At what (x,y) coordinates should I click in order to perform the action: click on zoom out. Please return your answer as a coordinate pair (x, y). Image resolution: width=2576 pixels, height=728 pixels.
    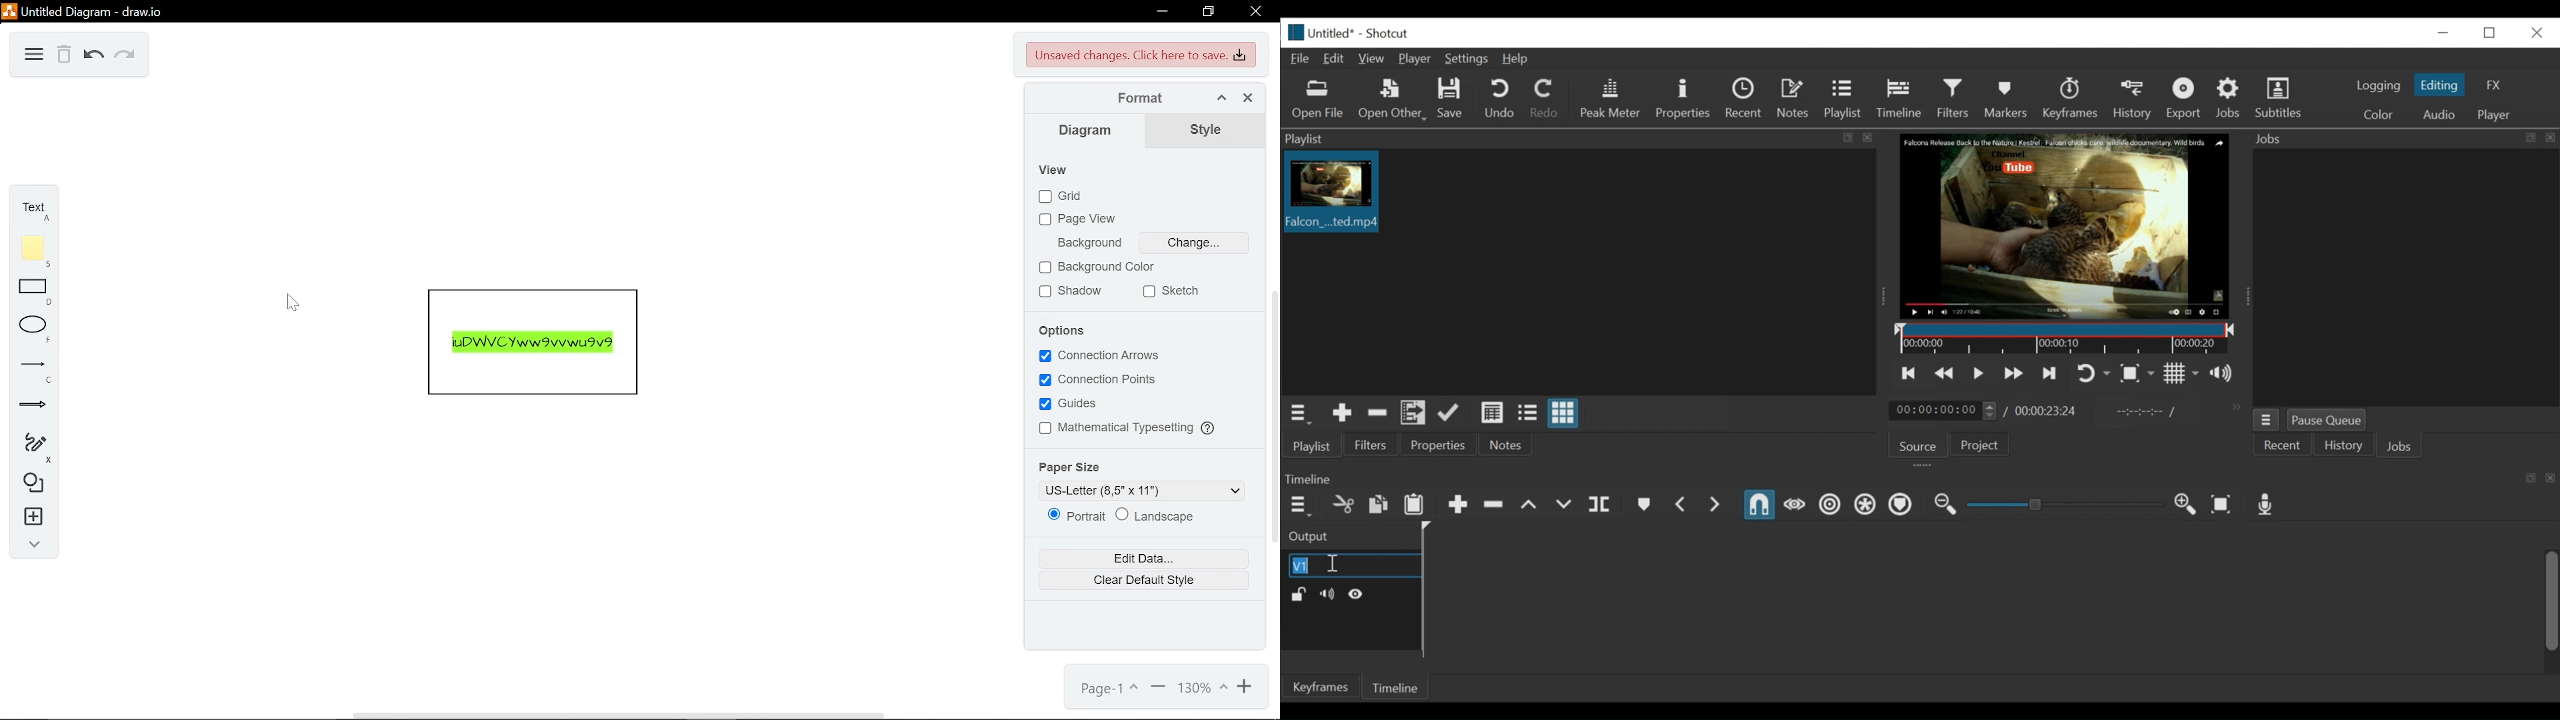
    Looking at the image, I should click on (1156, 690).